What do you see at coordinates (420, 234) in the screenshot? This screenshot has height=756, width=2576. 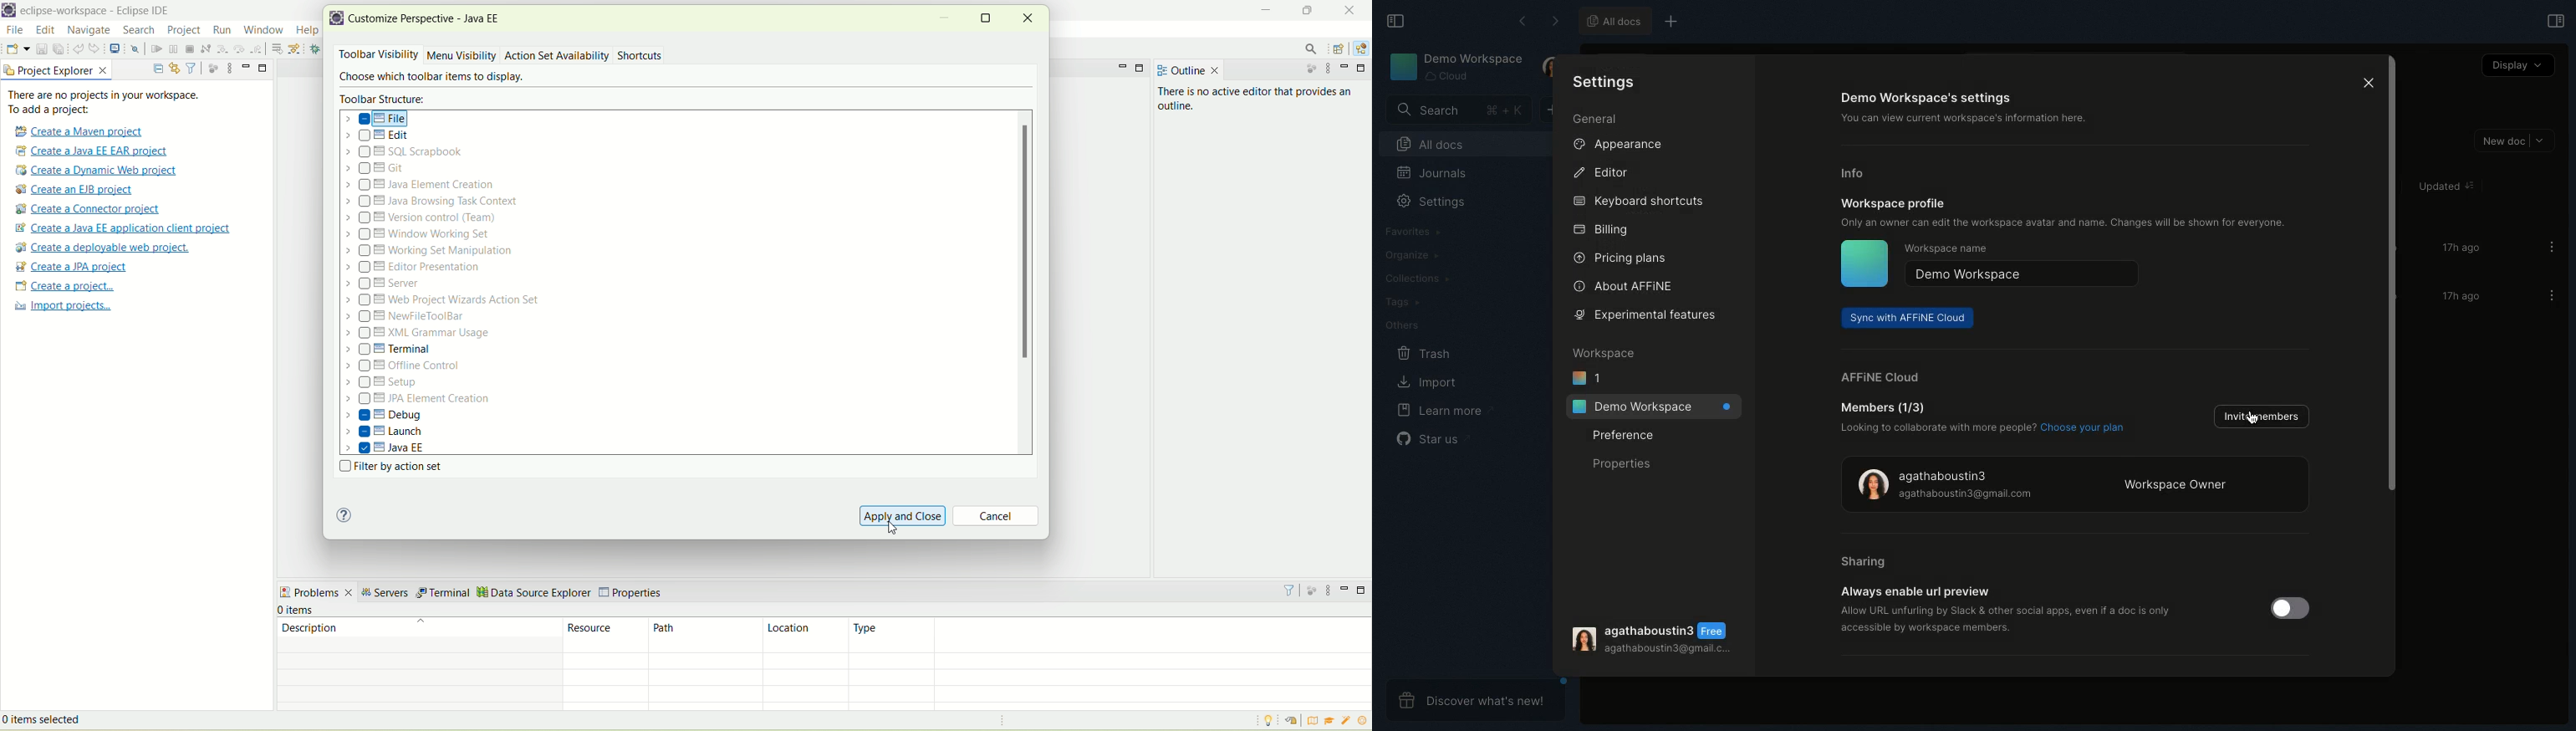 I see `window working set` at bounding box center [420, 234].